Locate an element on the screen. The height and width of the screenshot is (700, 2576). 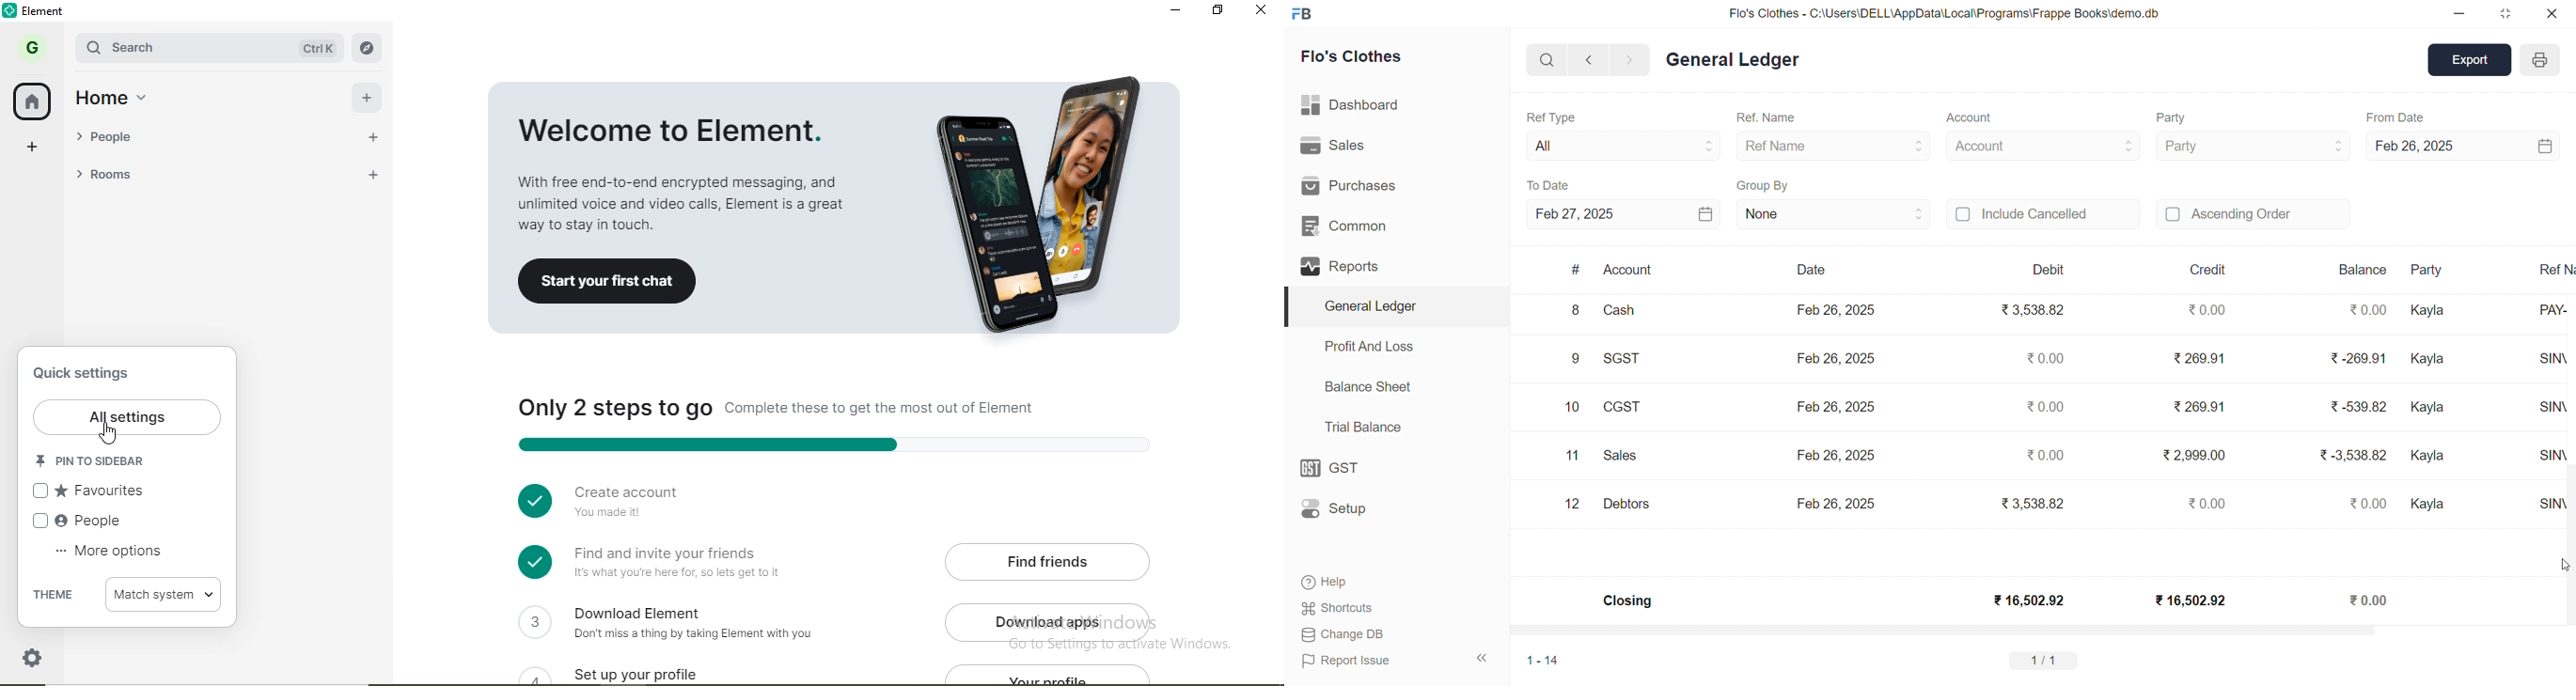
SEARCH is located at coordinates (1545, 59).